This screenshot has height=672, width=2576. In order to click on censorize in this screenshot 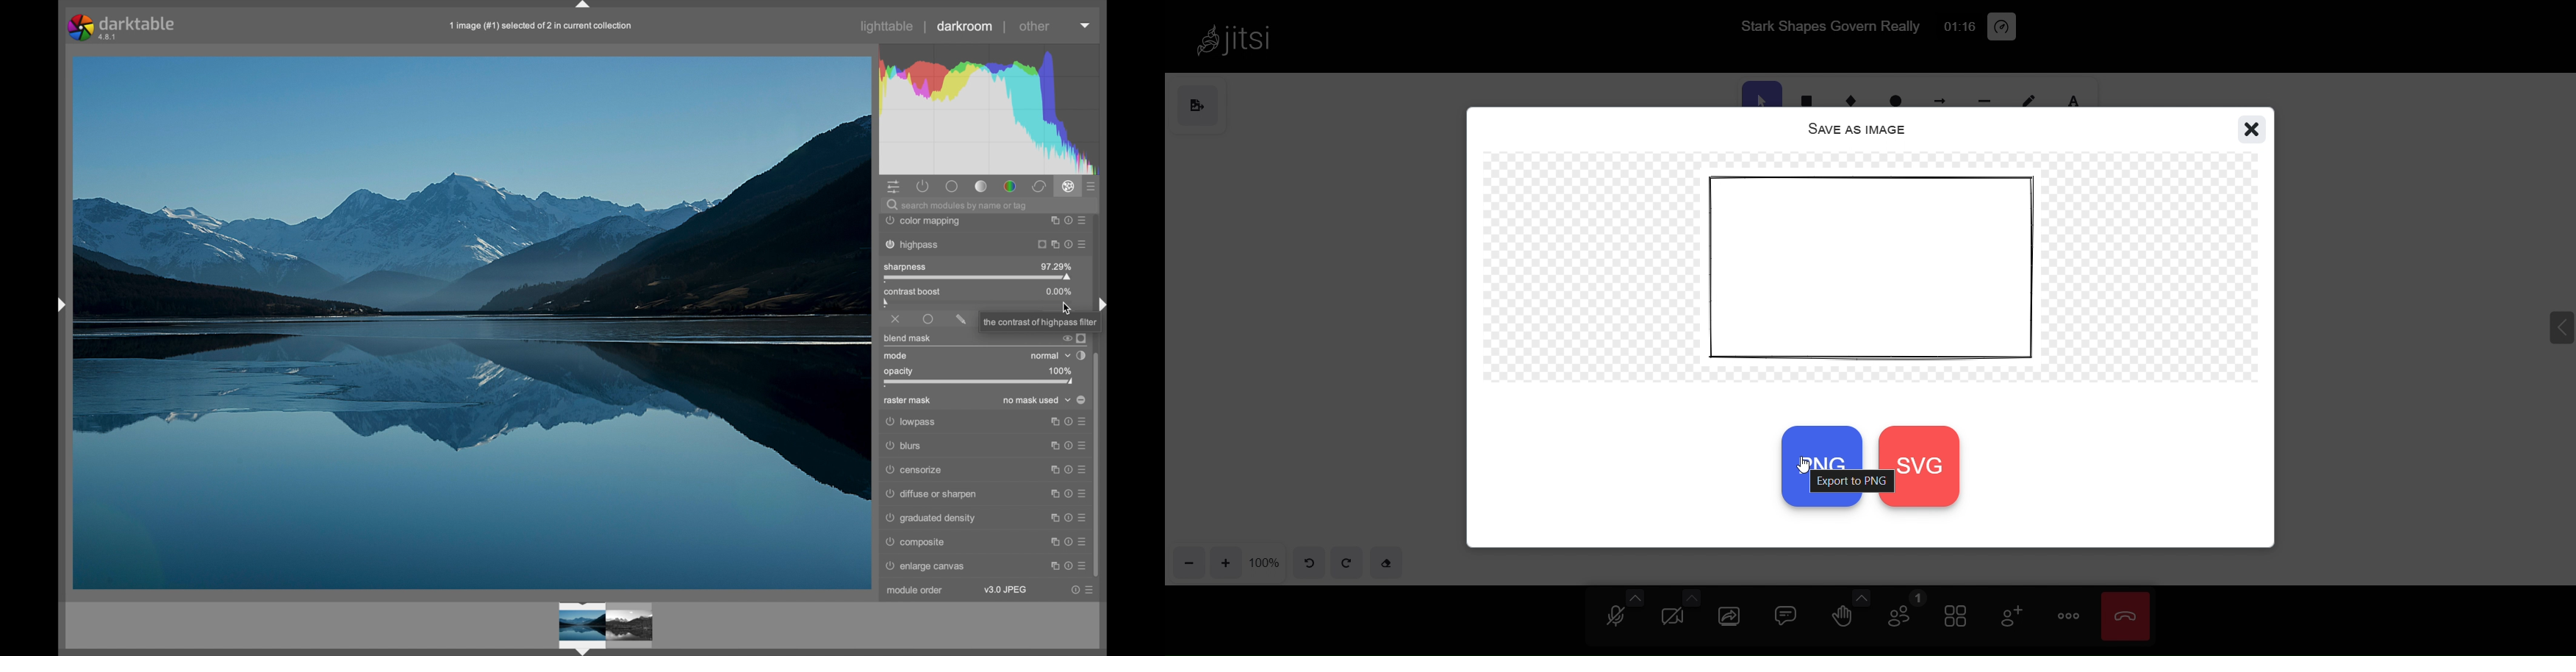, I will do `click(984, 470)`.